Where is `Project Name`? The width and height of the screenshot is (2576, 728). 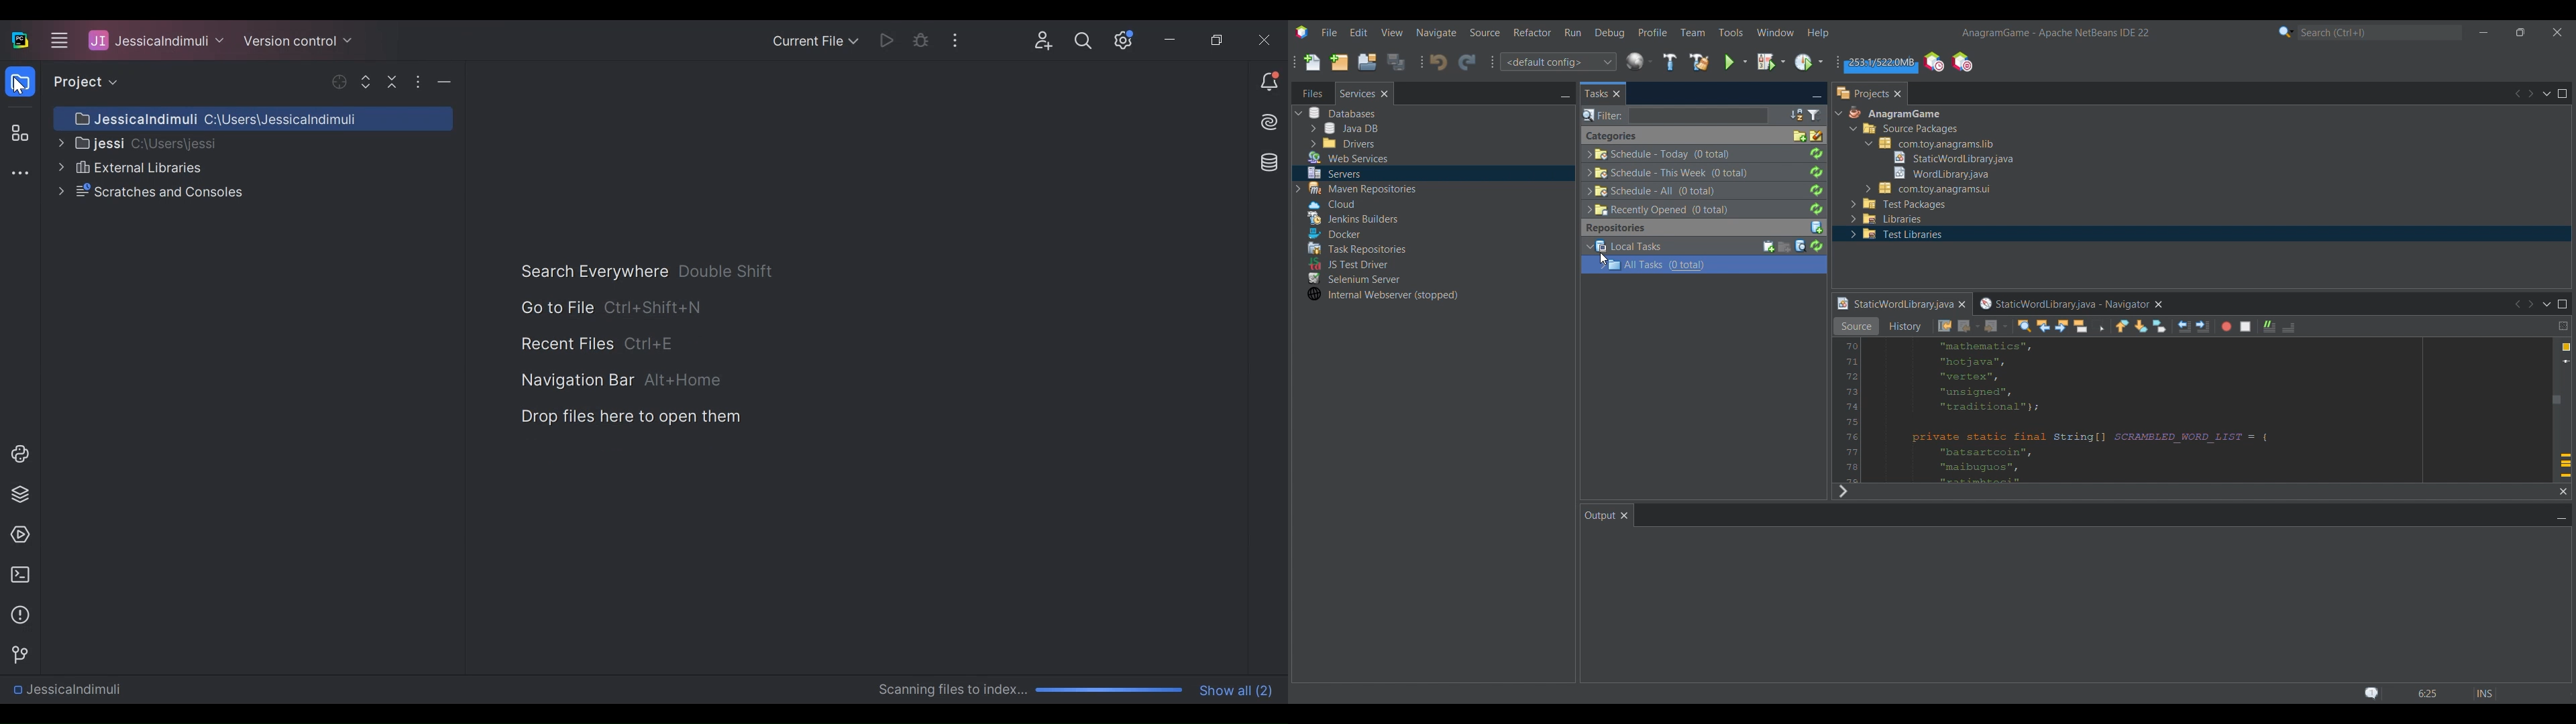 Project Name is located at coordinates (154, 40).